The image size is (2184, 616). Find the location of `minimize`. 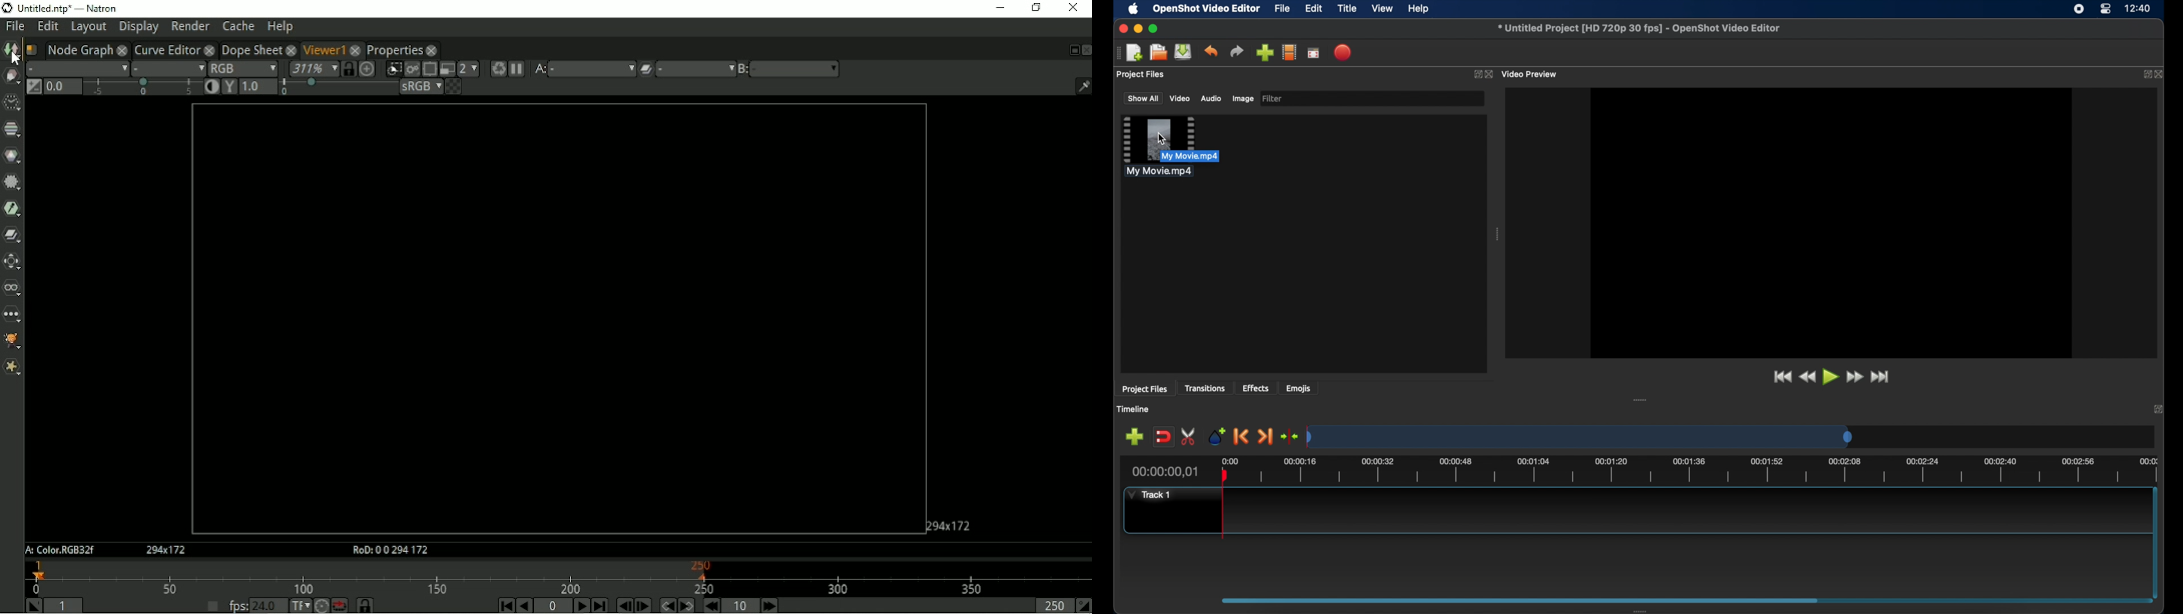

minimize is located at coordinates (1138, 28).